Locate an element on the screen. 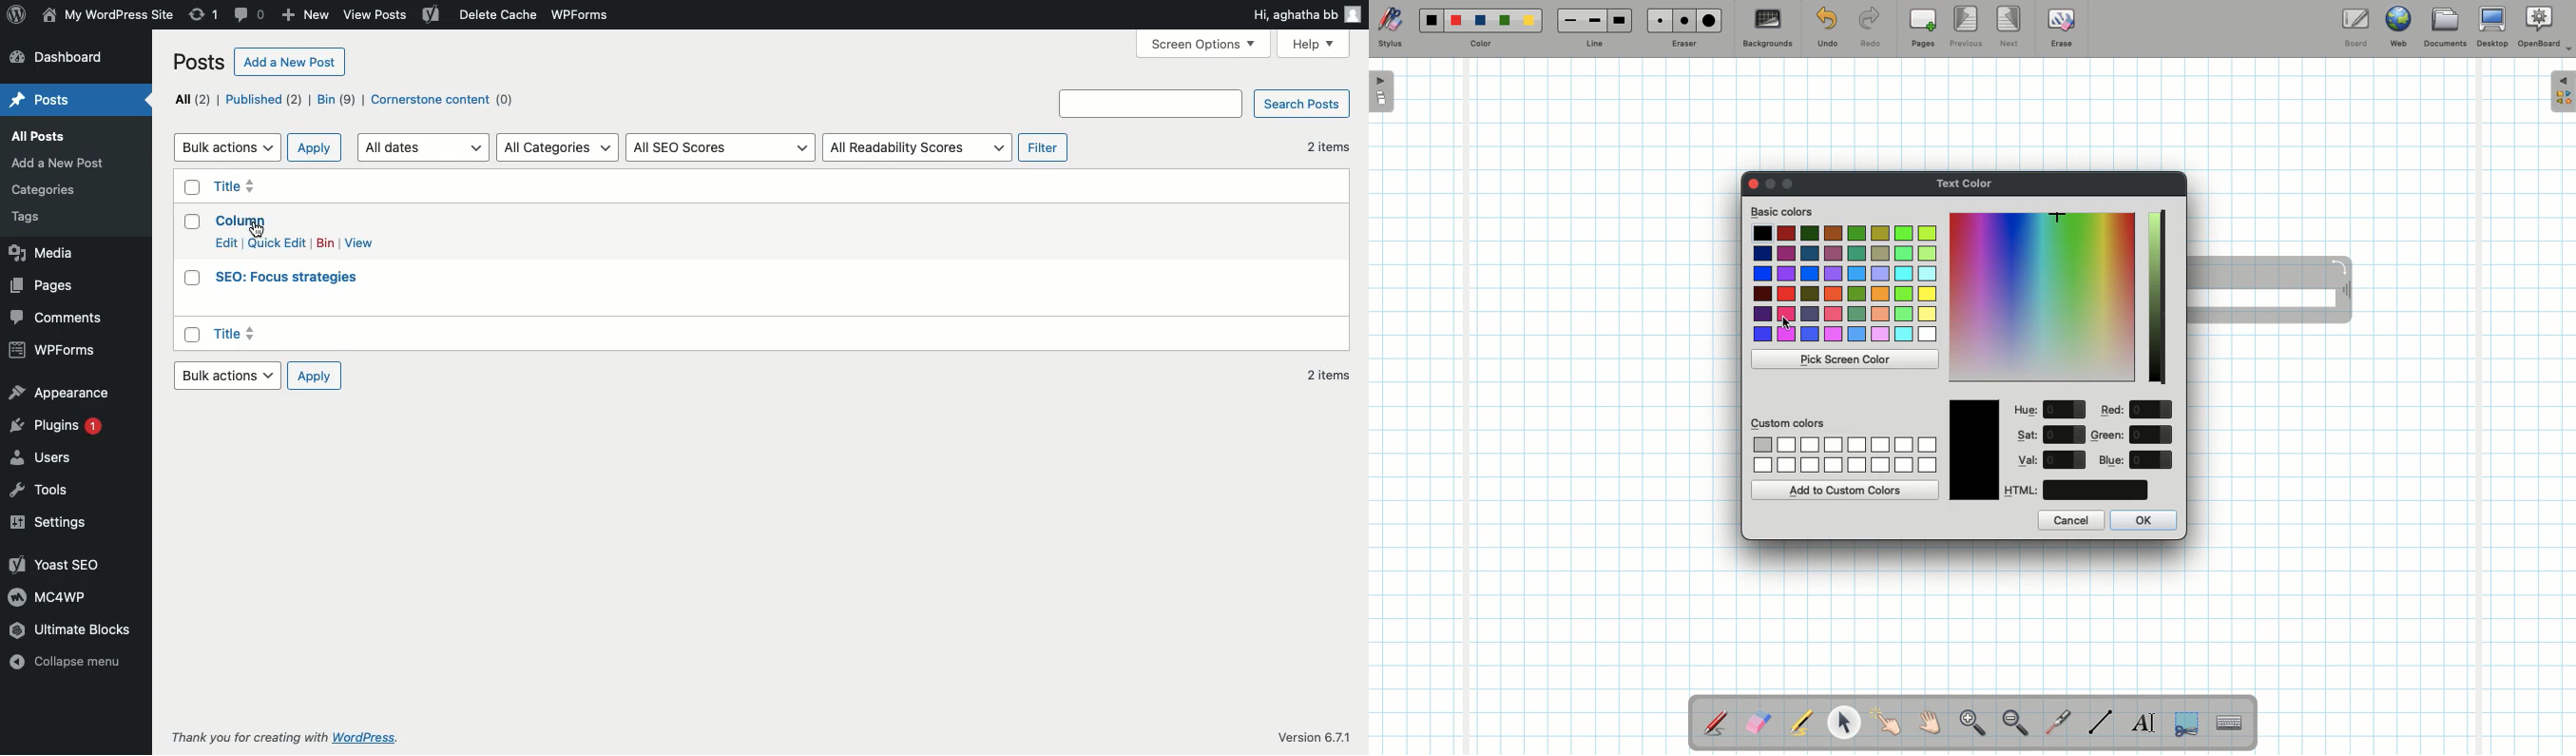 The height and width of the screenshot is (756, 2576).  is located at coordinates (257, 228).